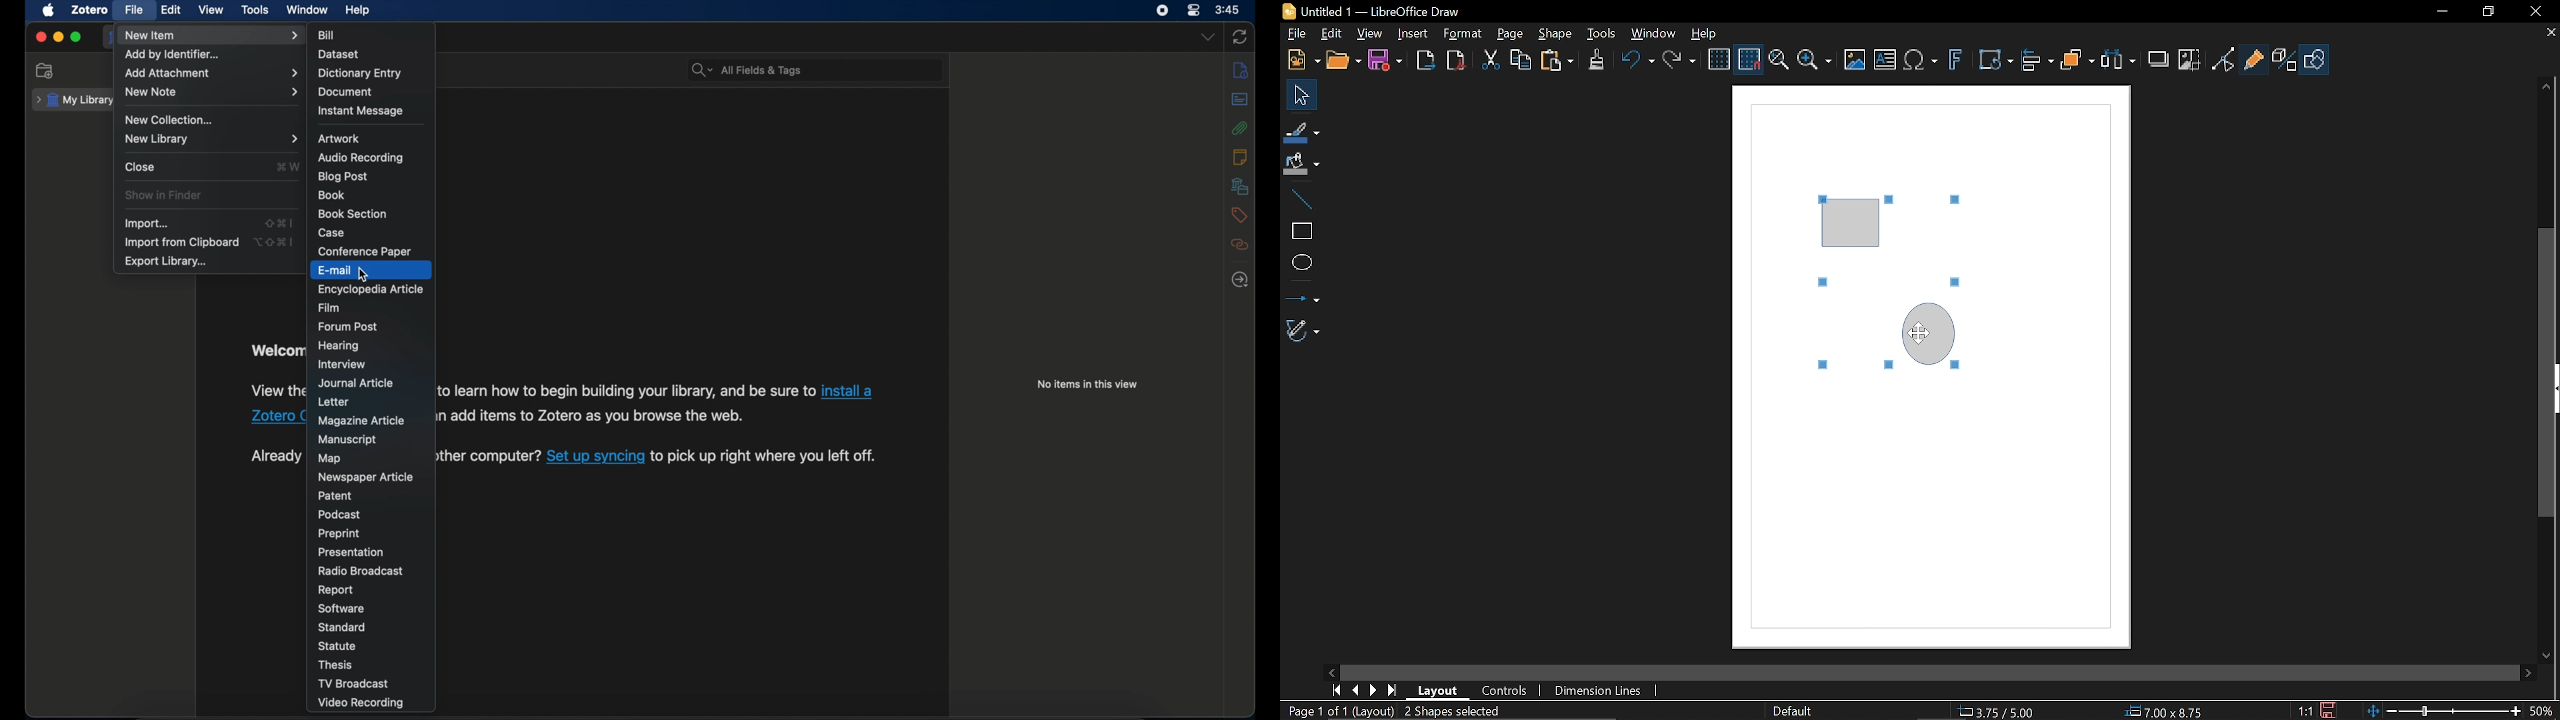 Image resolution: width=2576 pixels, height=728 pixels. I want to click on Page, so click(1510, 35).